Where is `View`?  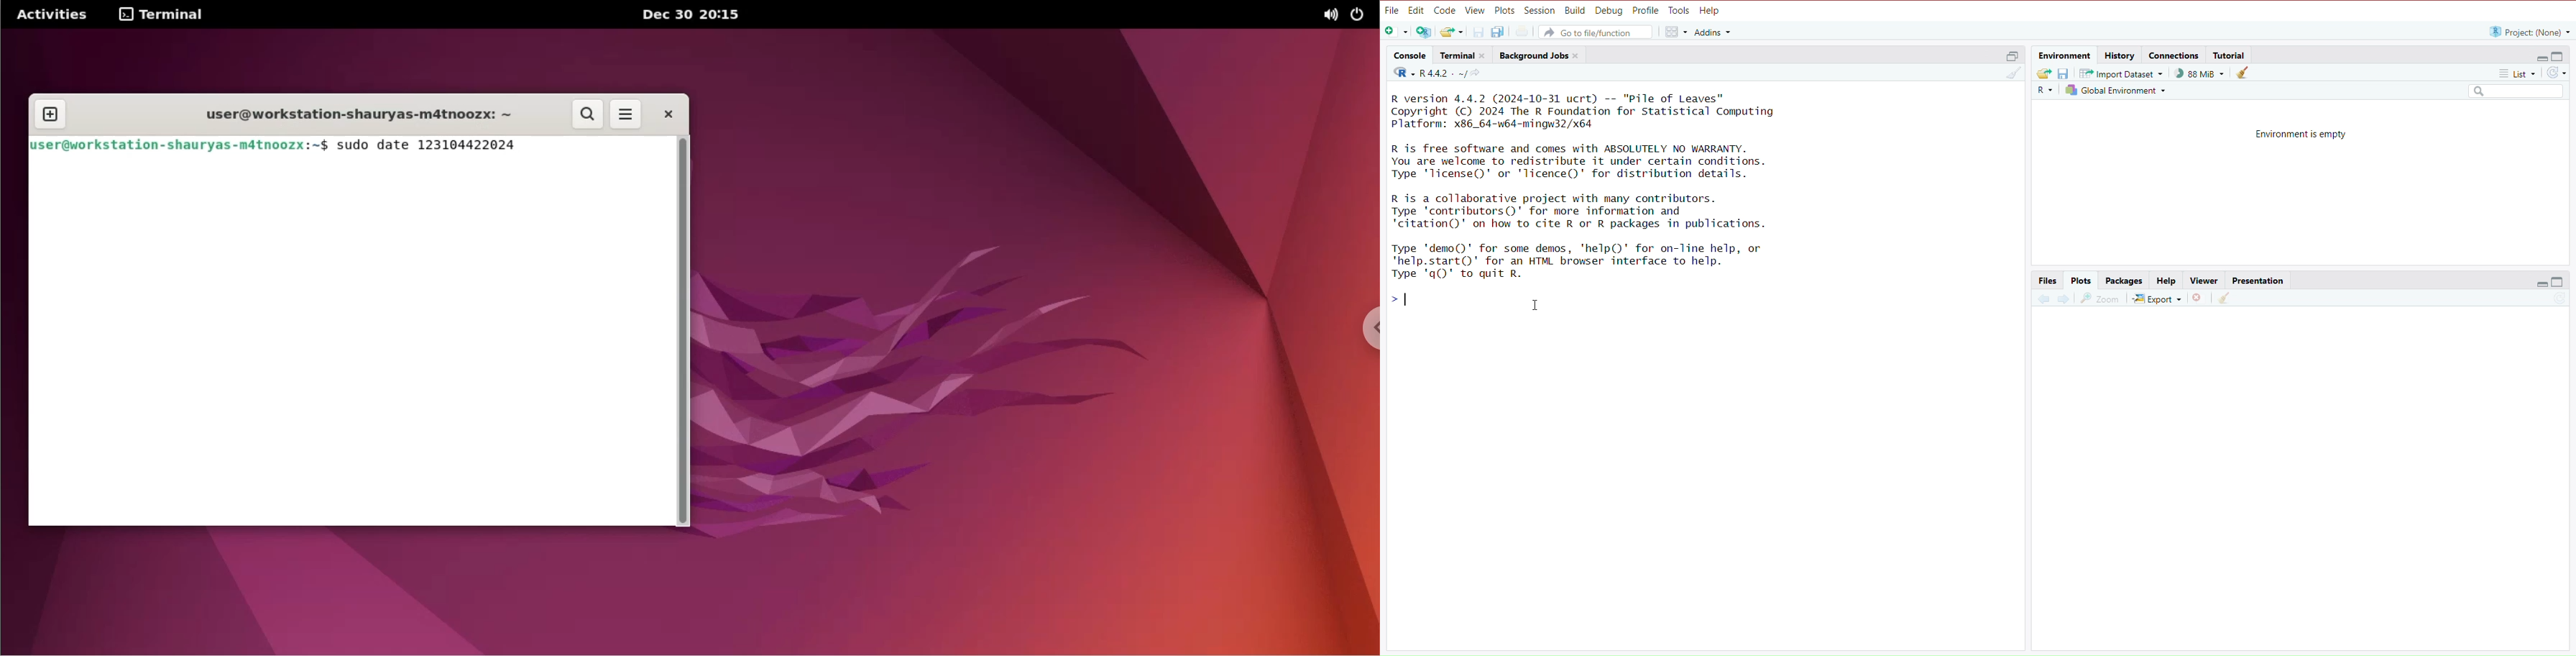
View is located at coordinates (1475, 10).